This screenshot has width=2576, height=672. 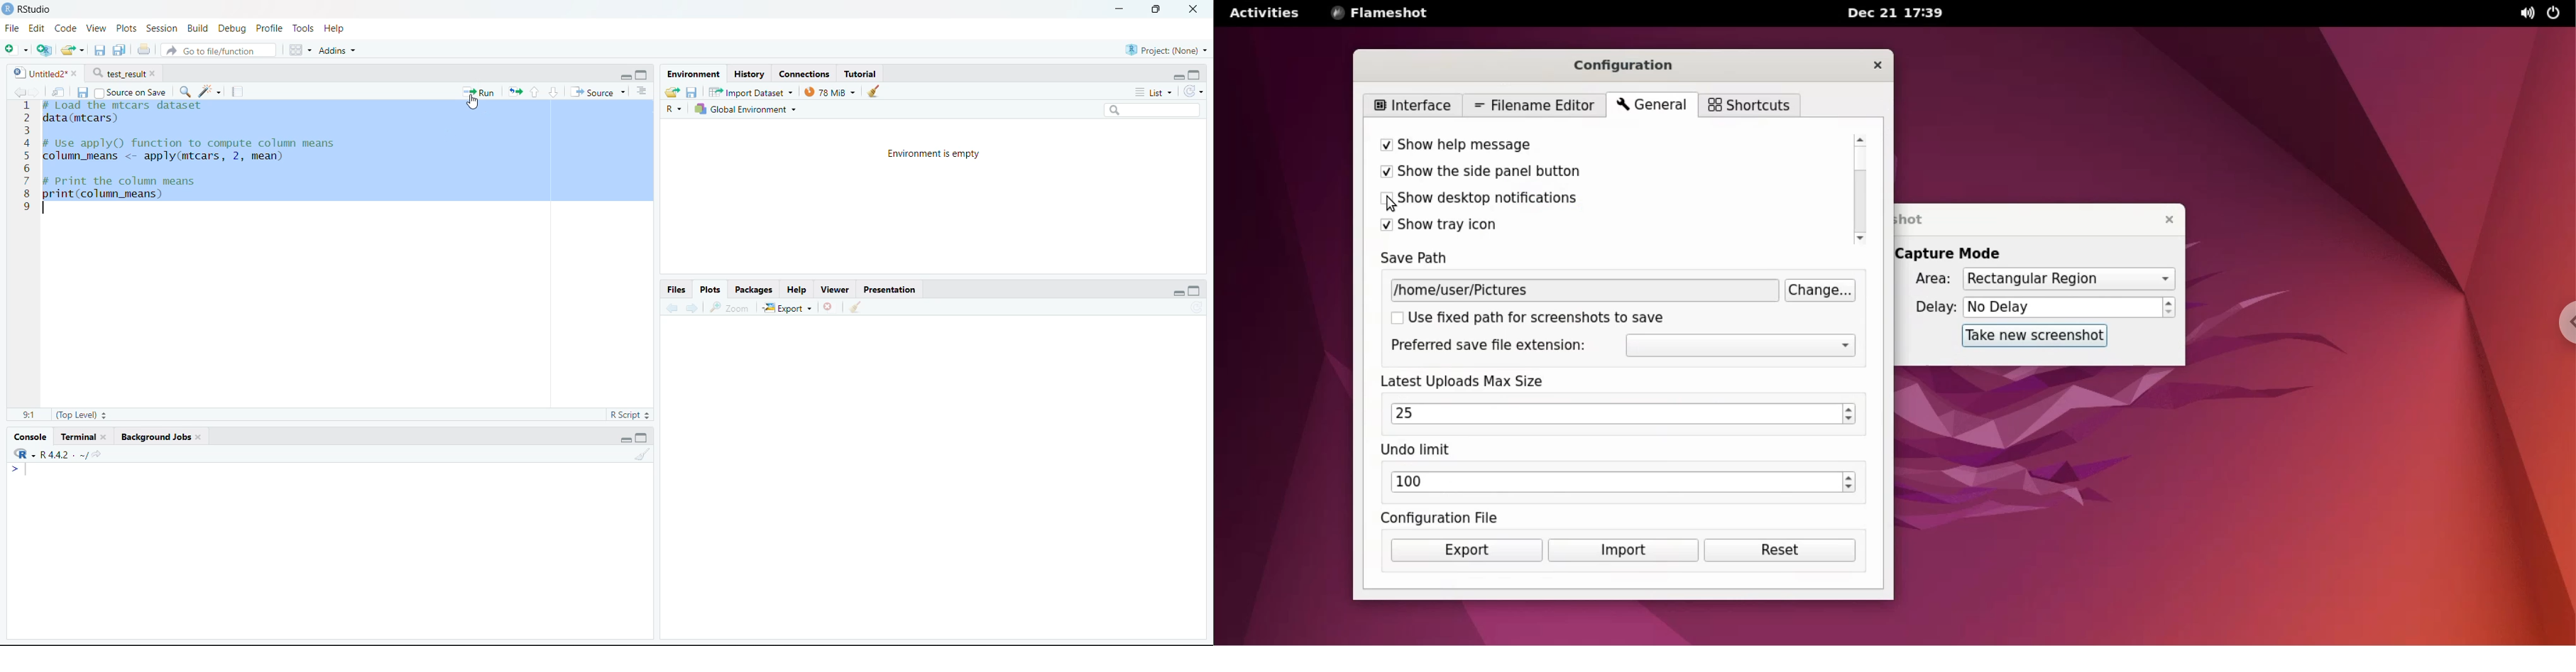 I want to click on Untitled2*, so click(x=49, y=71).